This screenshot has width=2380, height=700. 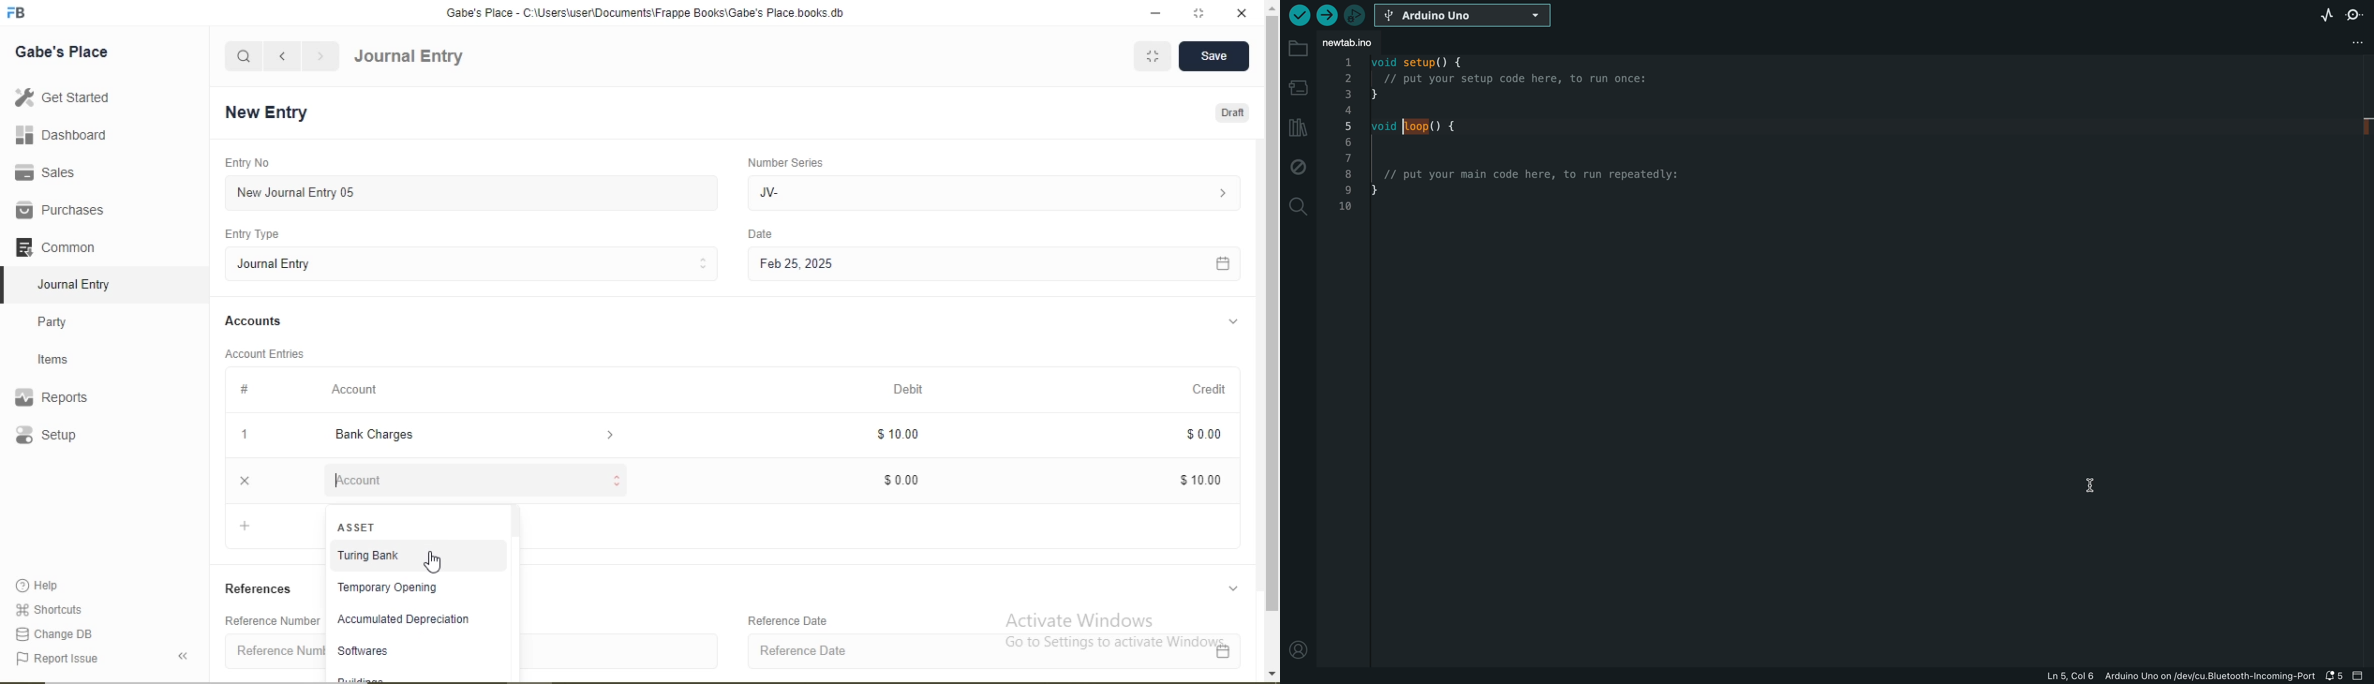 I want to click on Entry No, so click(x=244, y=162).